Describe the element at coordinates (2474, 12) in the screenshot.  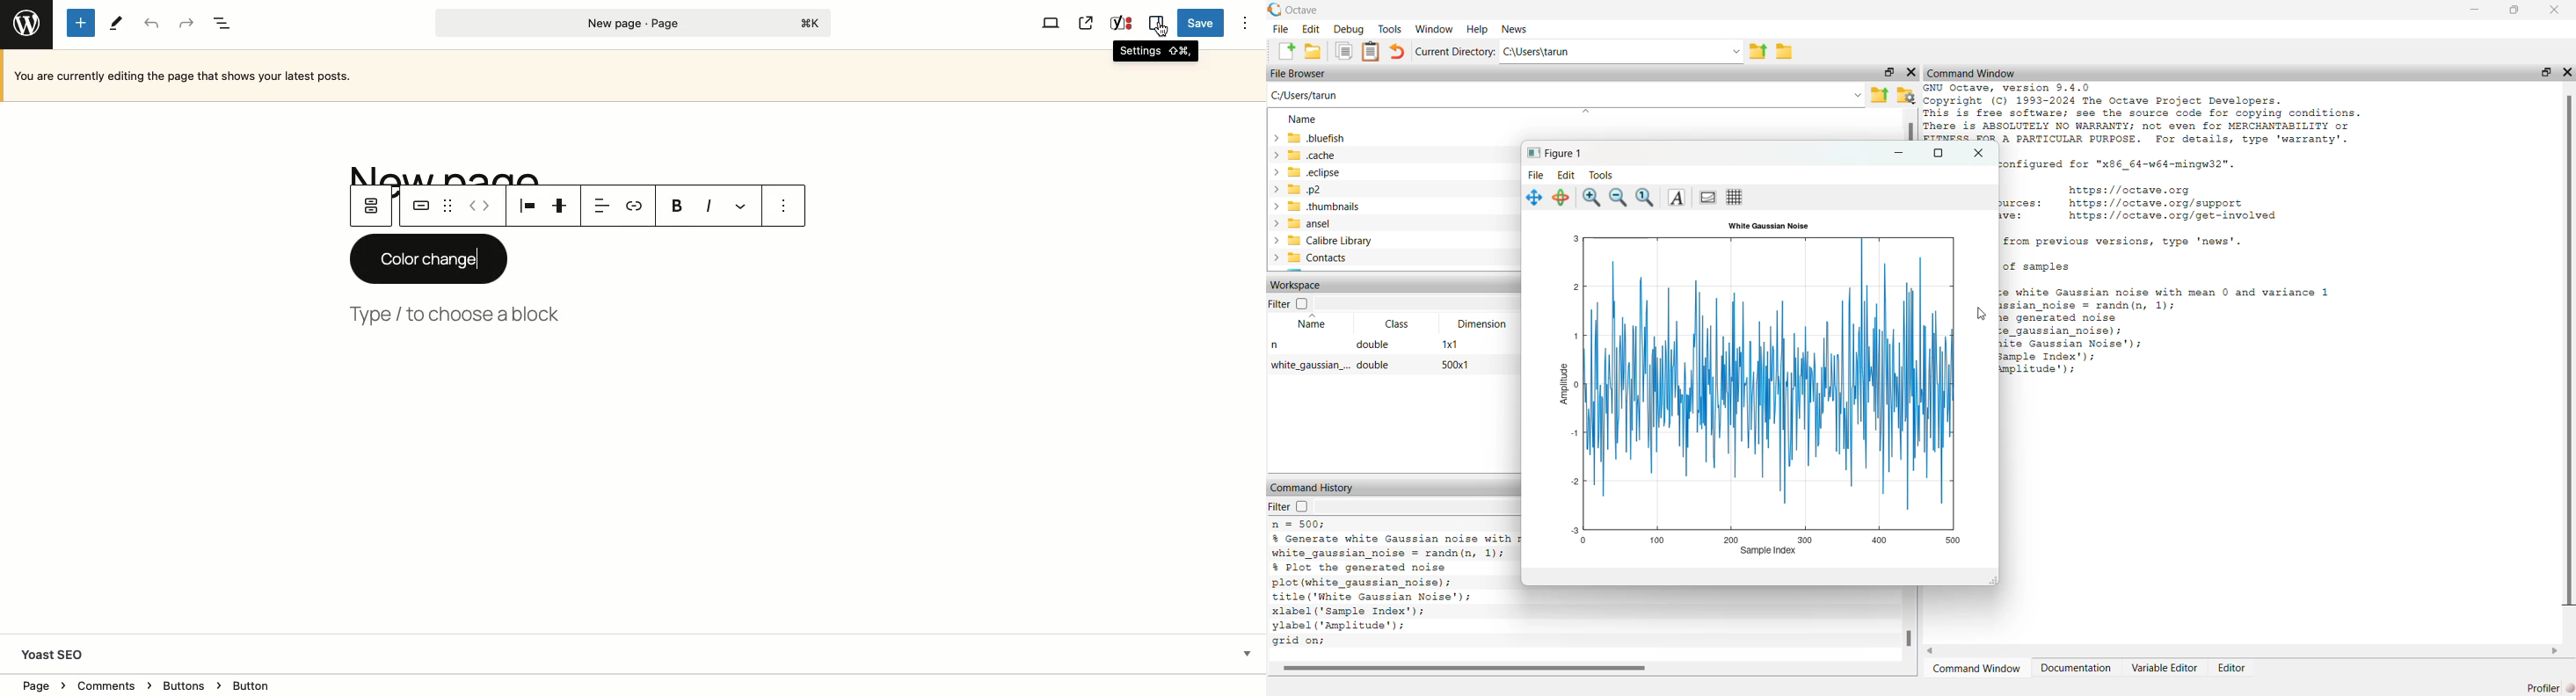
I see `minimize` at that location.